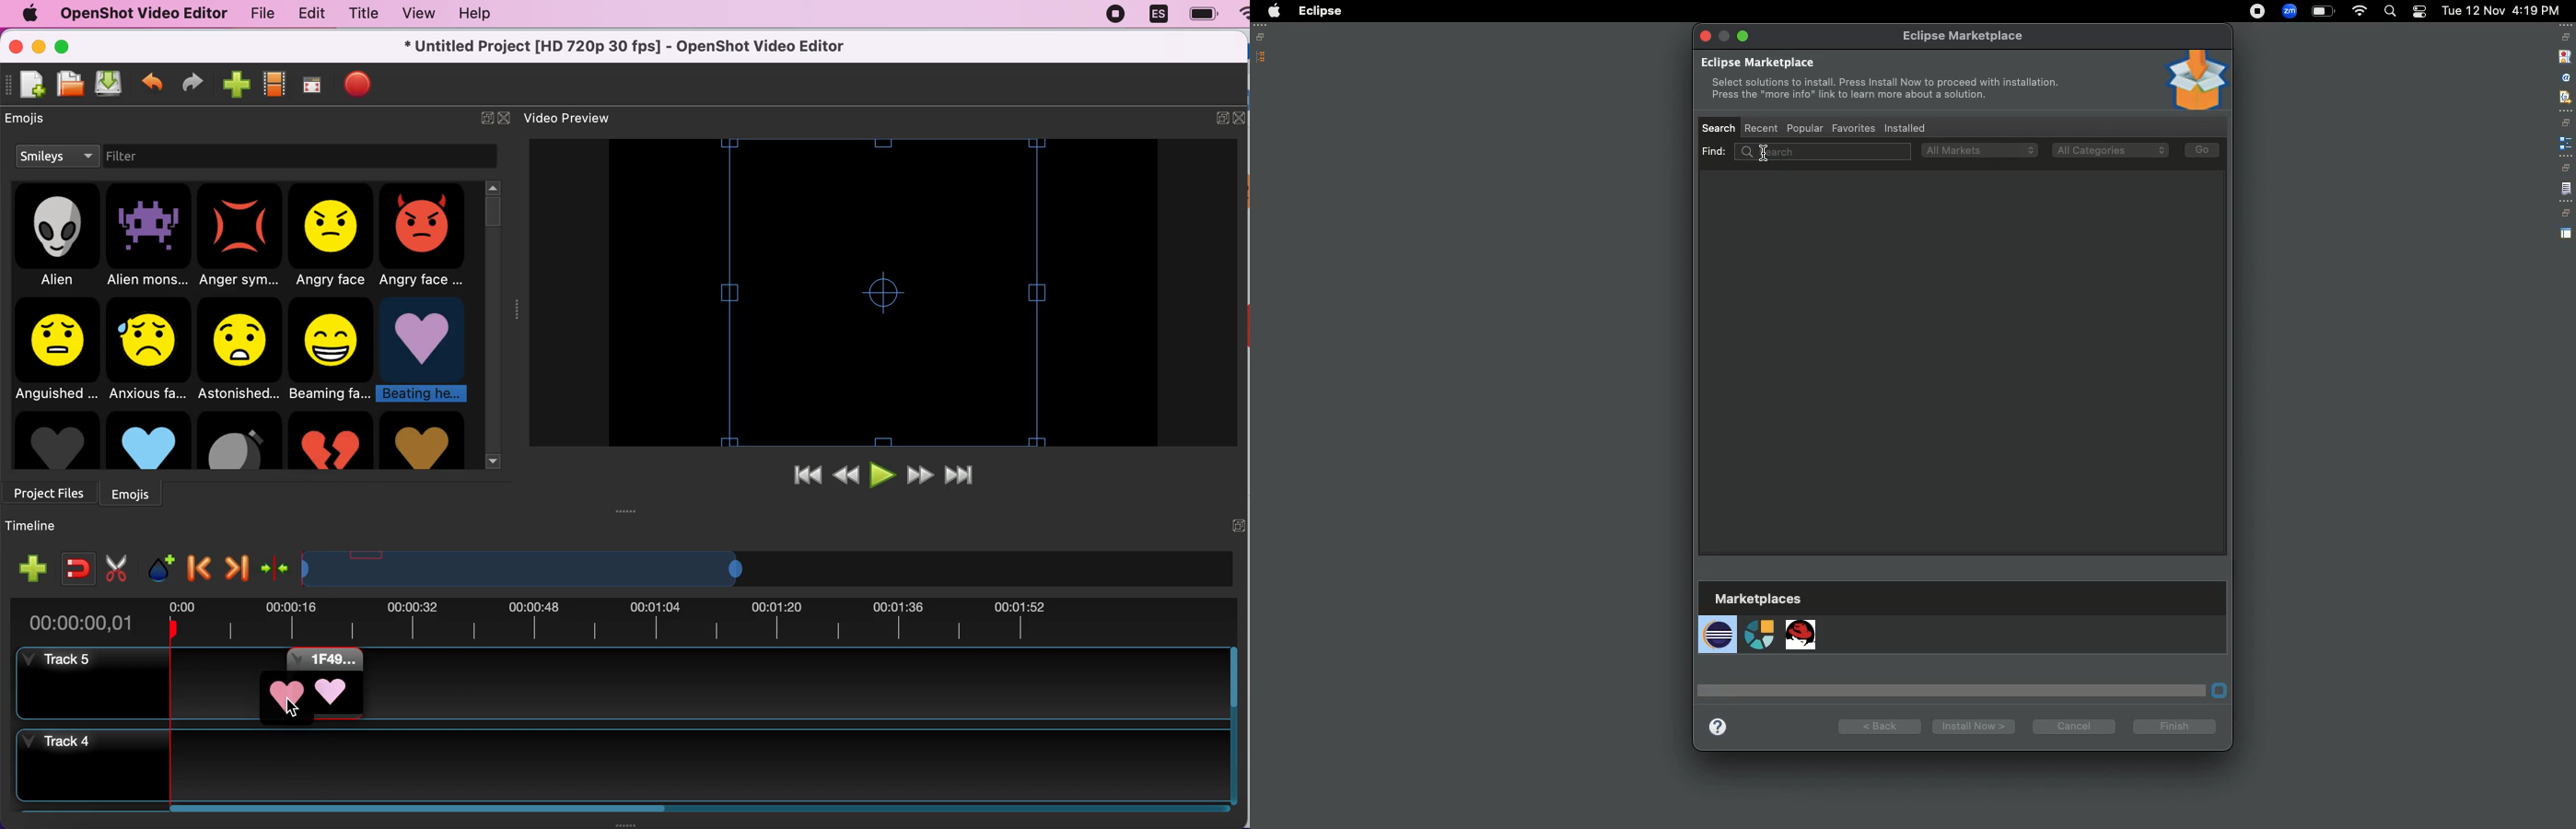  I want to click on enable snapping, so click(74, 564).